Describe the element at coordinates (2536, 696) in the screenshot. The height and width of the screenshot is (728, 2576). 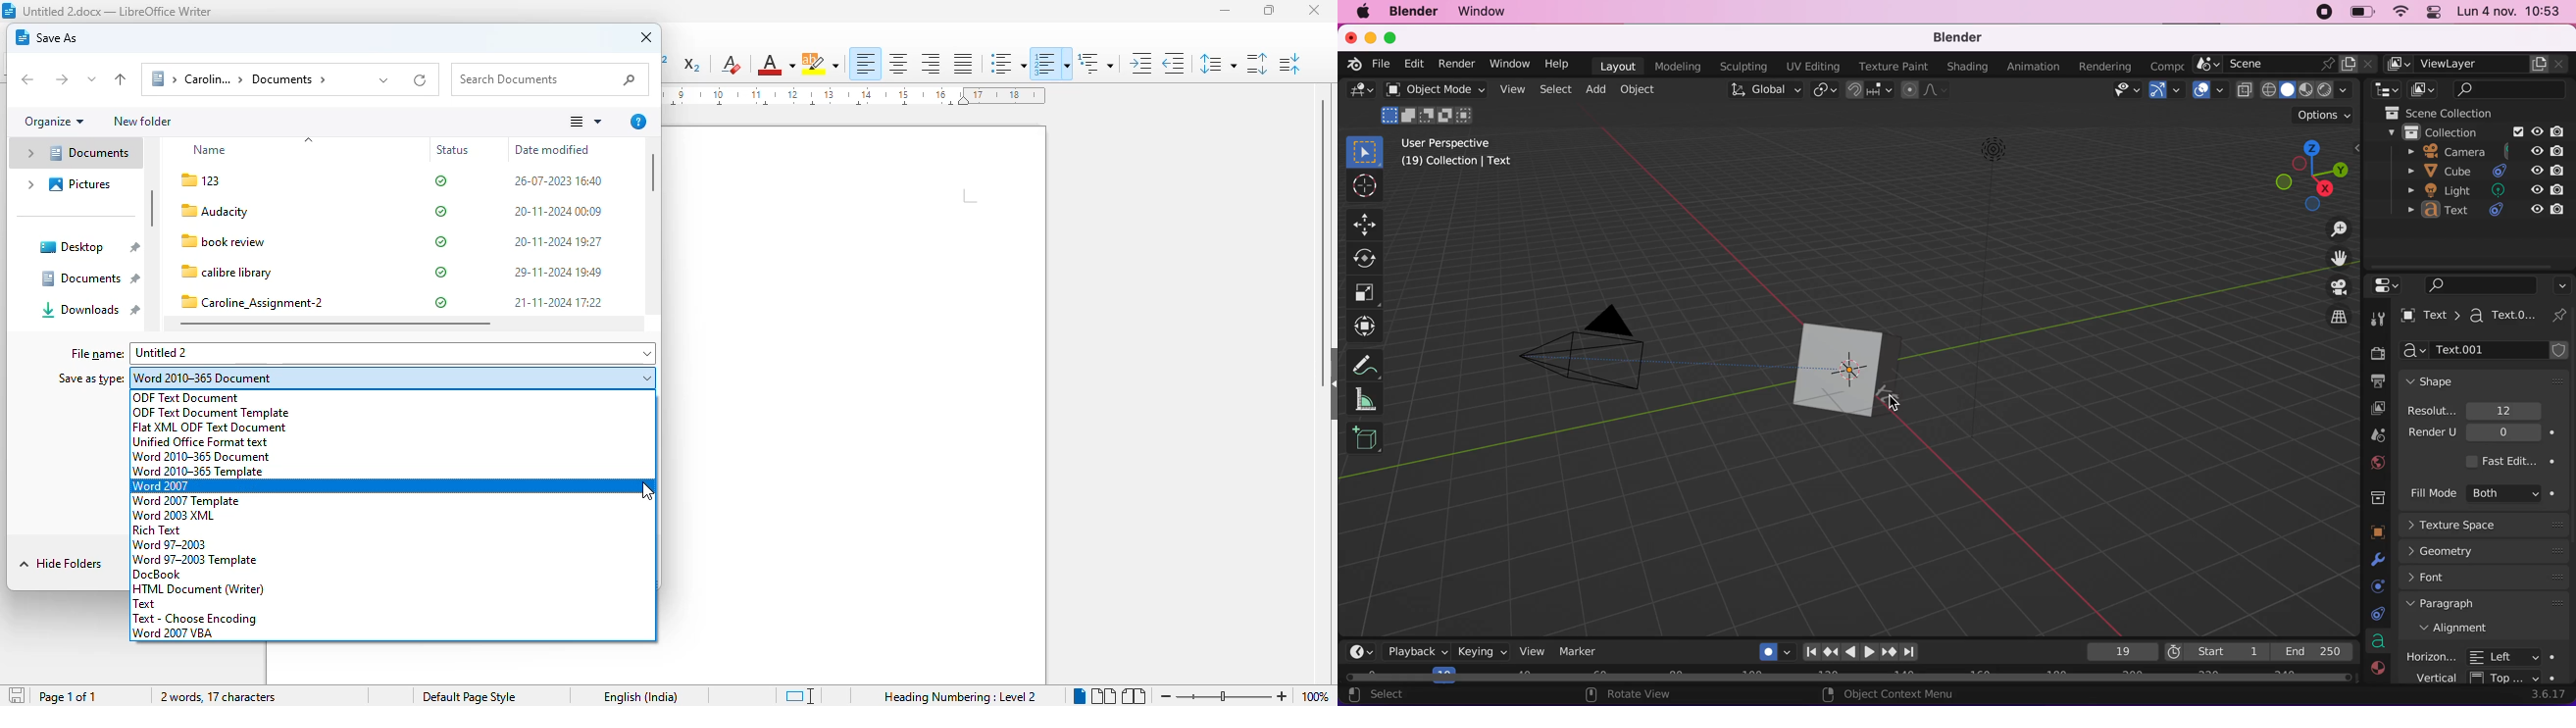
I see `3.6.17` at that location.